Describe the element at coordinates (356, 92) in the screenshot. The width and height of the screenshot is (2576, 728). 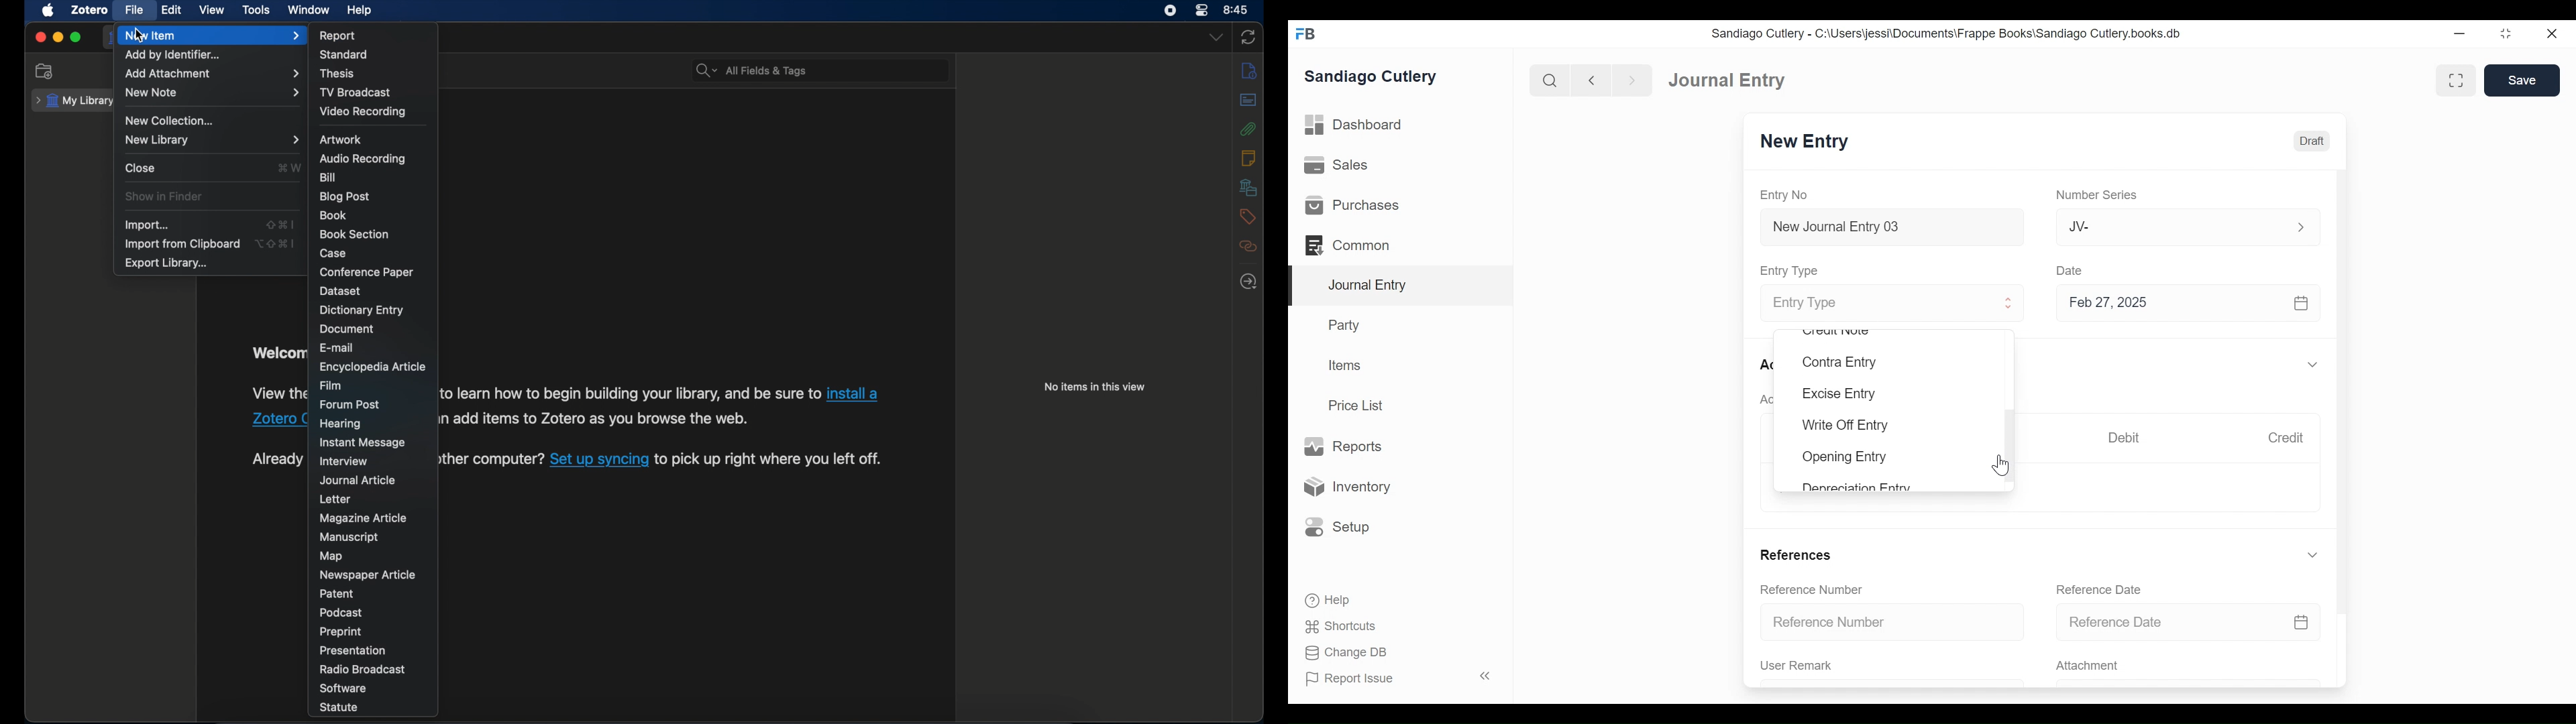
I see `tv broadcast` at that location.